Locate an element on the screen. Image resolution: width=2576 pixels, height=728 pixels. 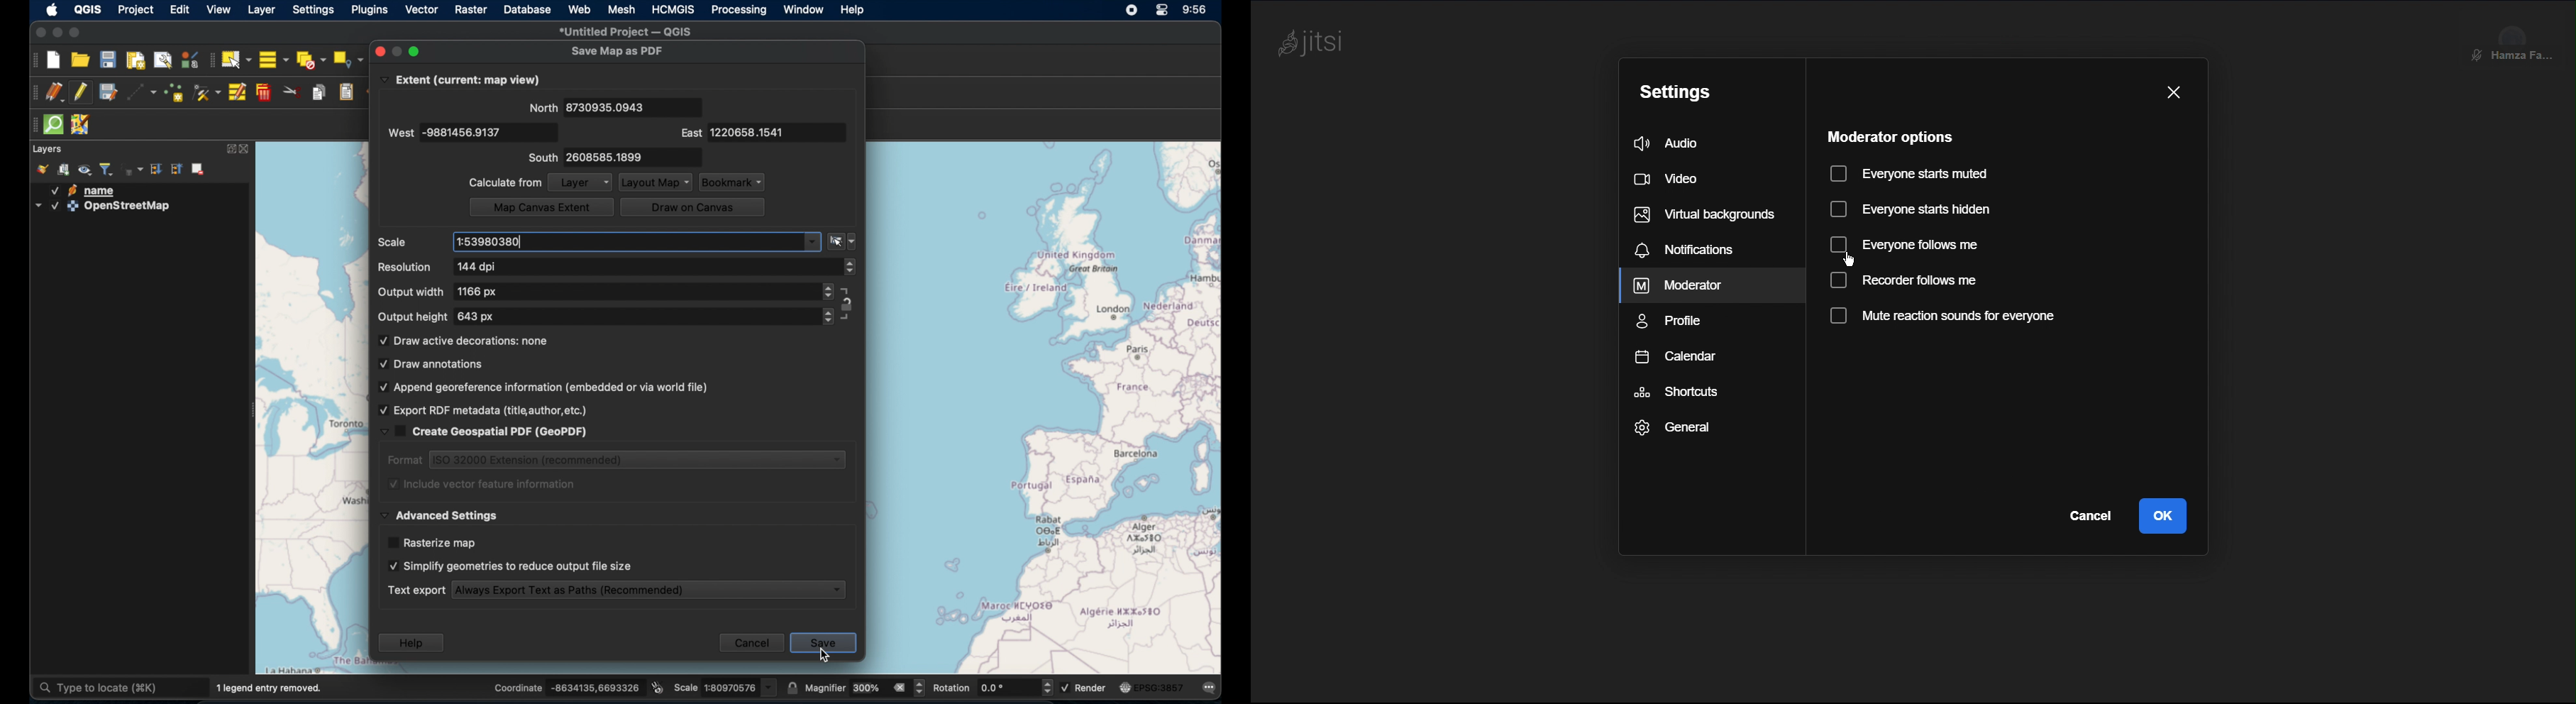
advanced settings is located at coordinates (440, 516).